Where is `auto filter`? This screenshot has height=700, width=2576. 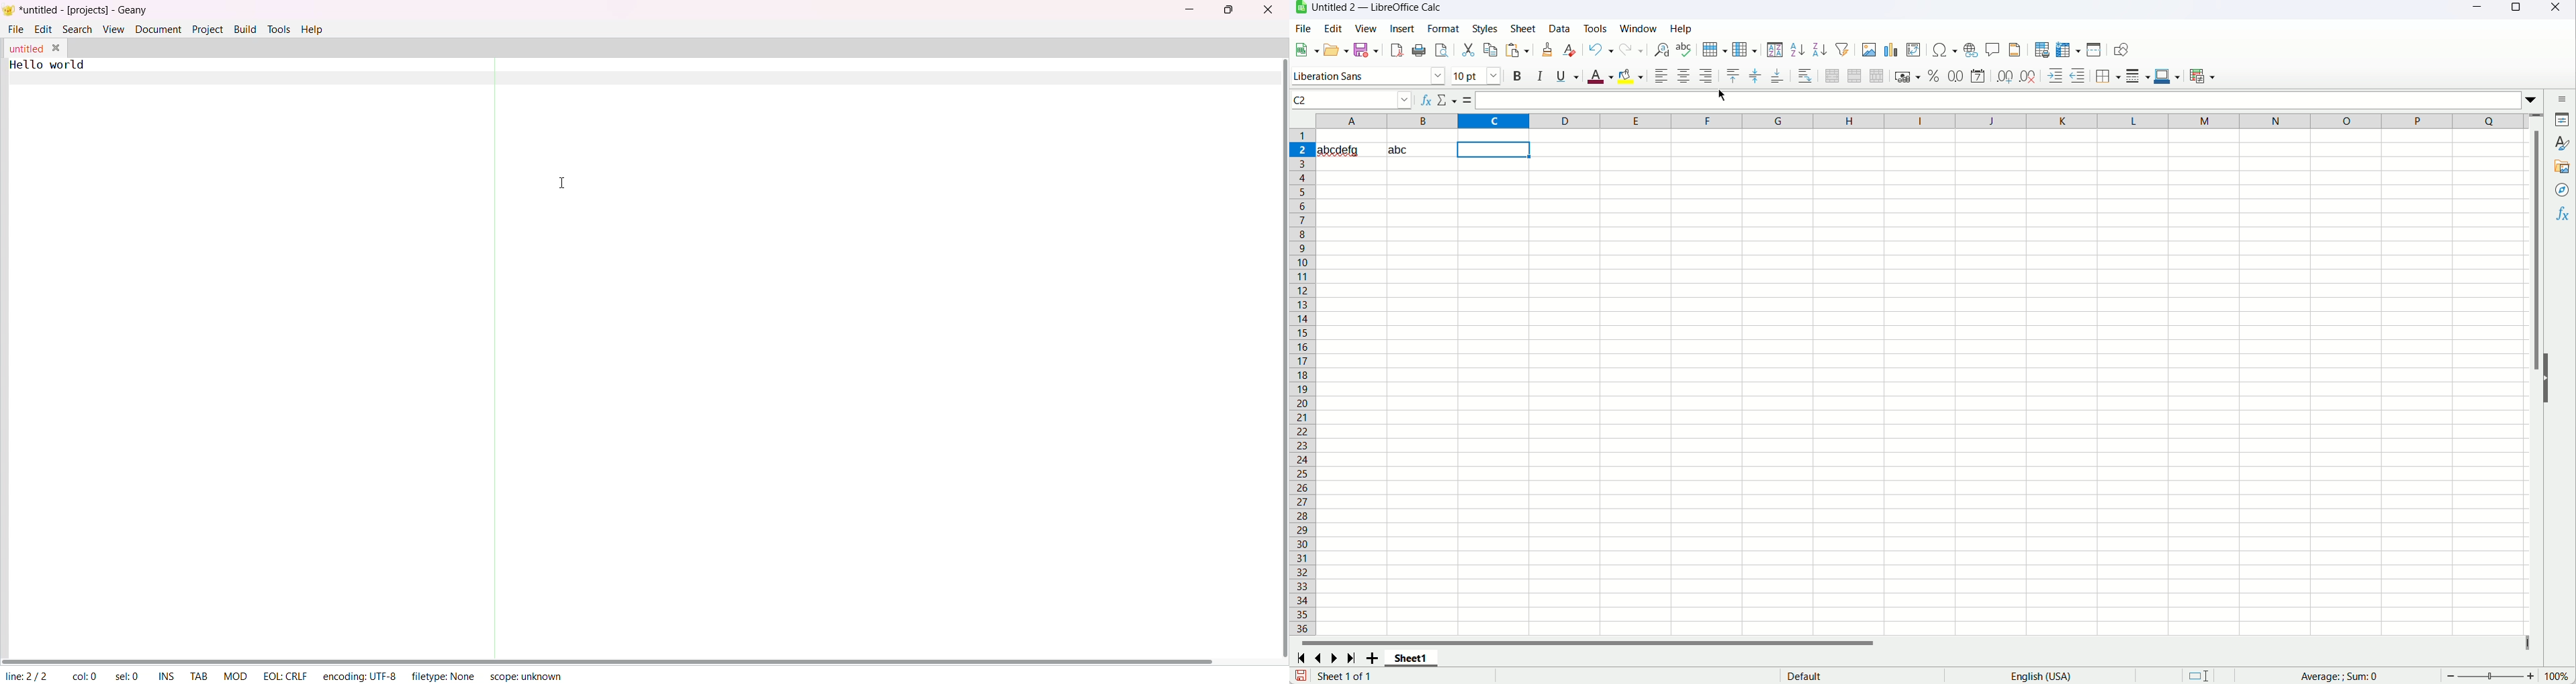 auto filter is located at coordinates (1842, 50).